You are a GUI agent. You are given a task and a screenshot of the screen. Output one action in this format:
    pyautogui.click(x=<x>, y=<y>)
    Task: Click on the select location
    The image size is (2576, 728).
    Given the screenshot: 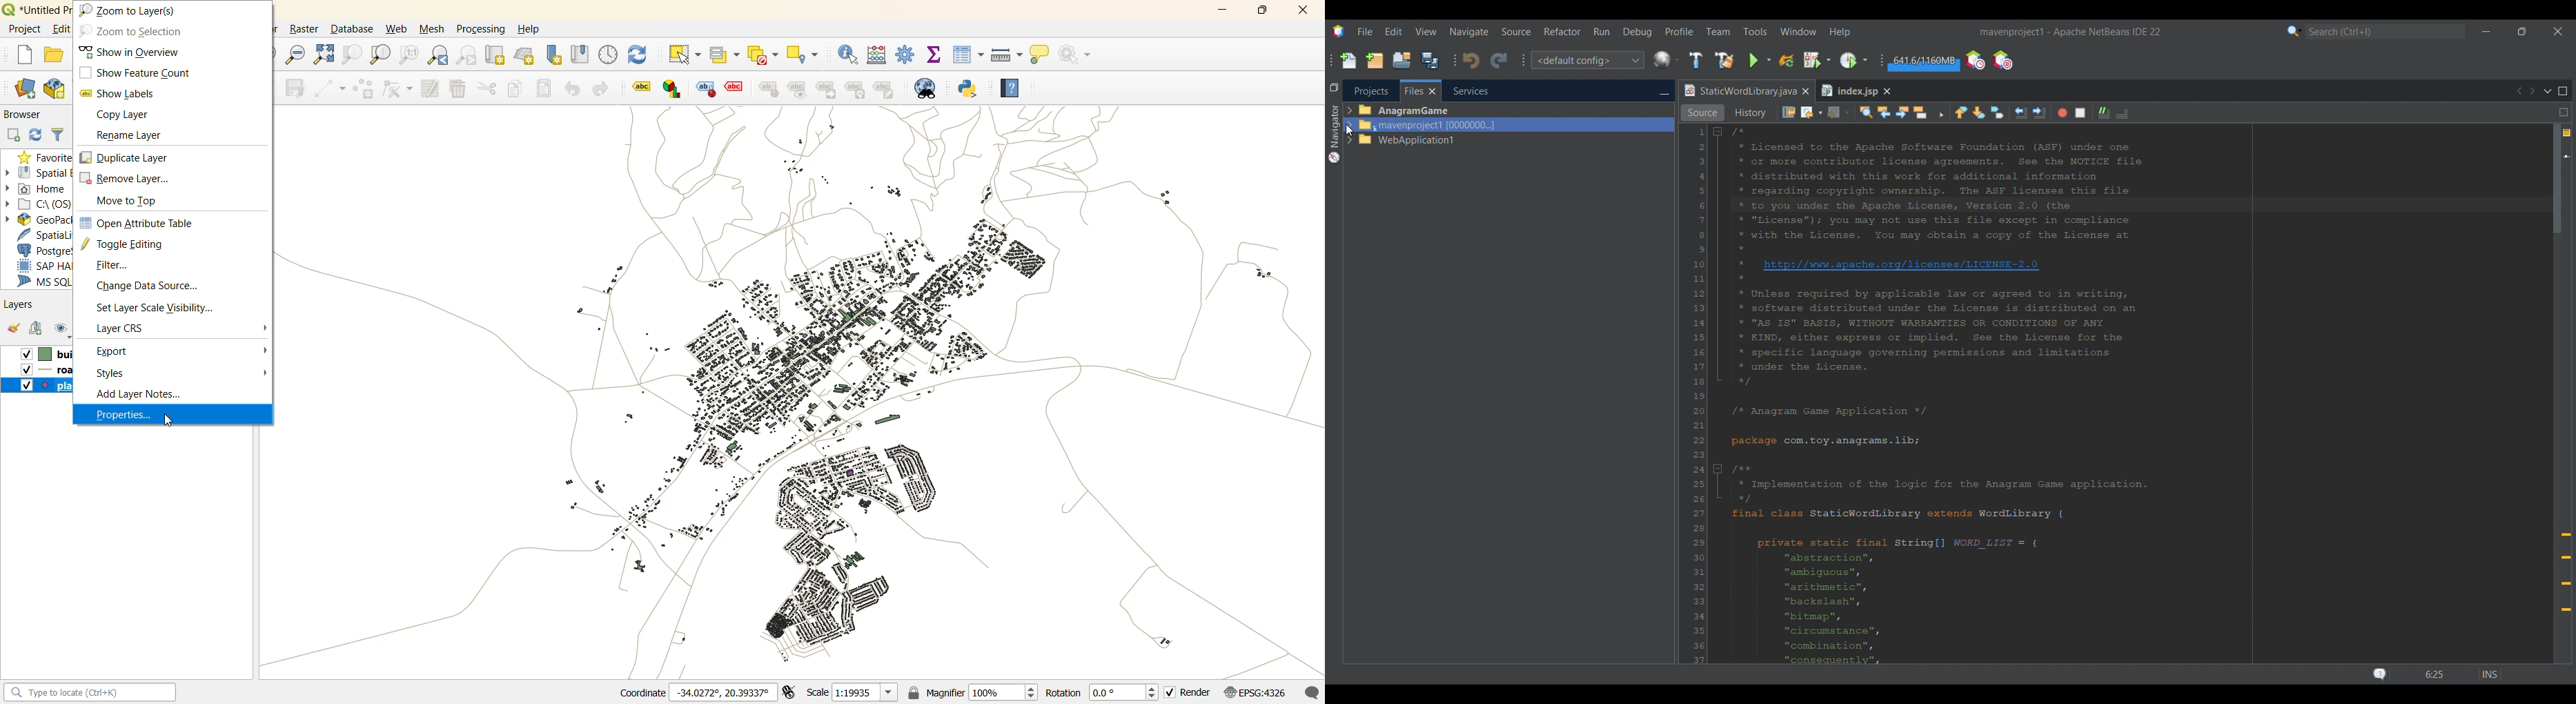 What is the action you would take?
    pyautogui.click(x=804, y=54)
    